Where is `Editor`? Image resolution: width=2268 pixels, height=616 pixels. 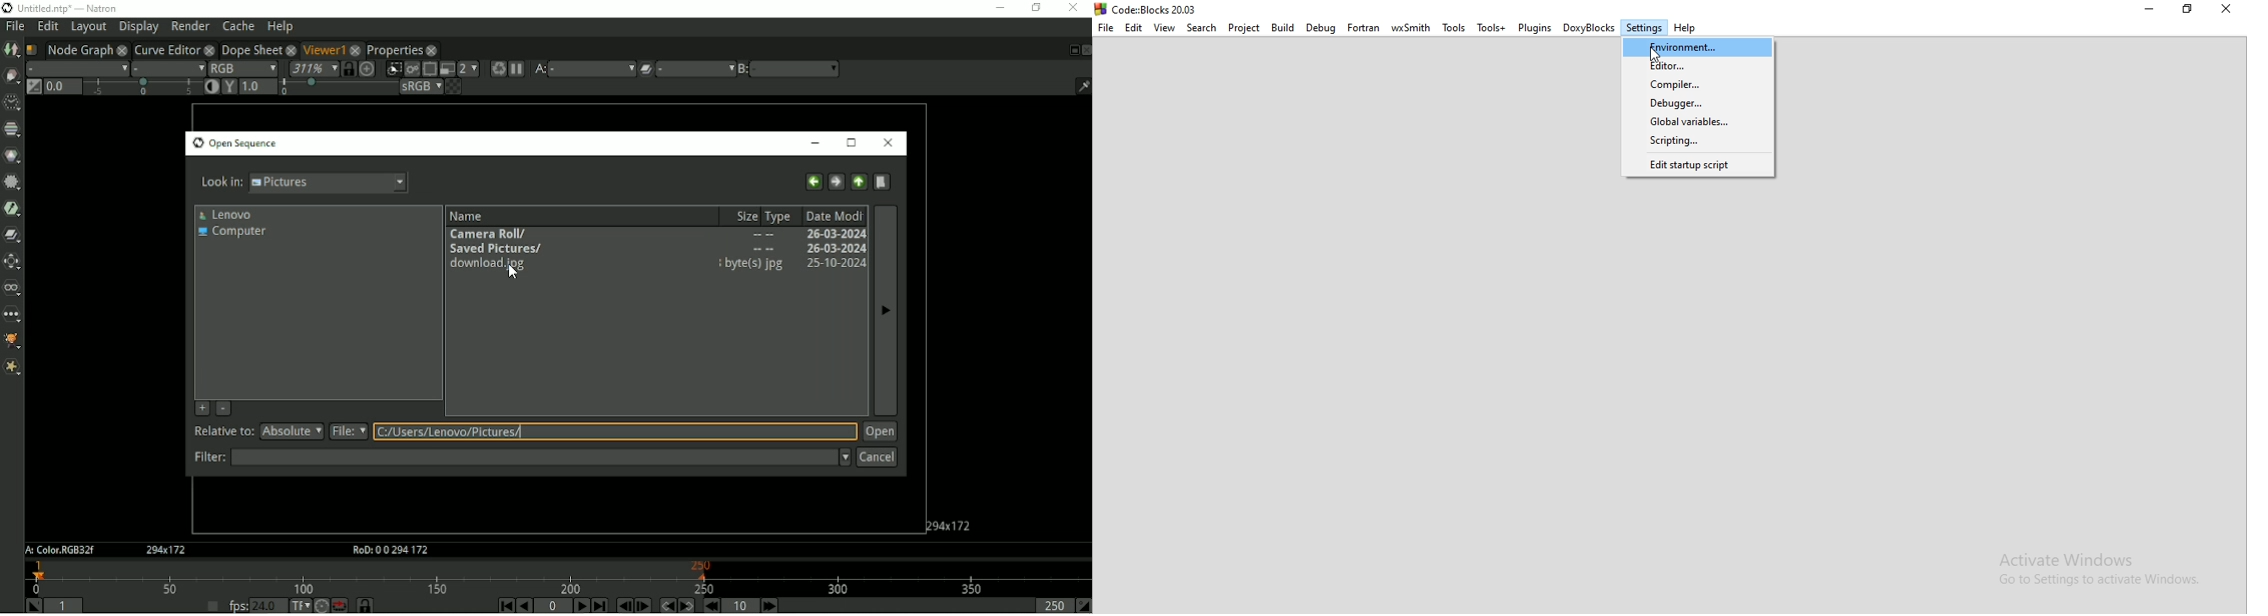 Editor is located at coordinates (1698, 65).